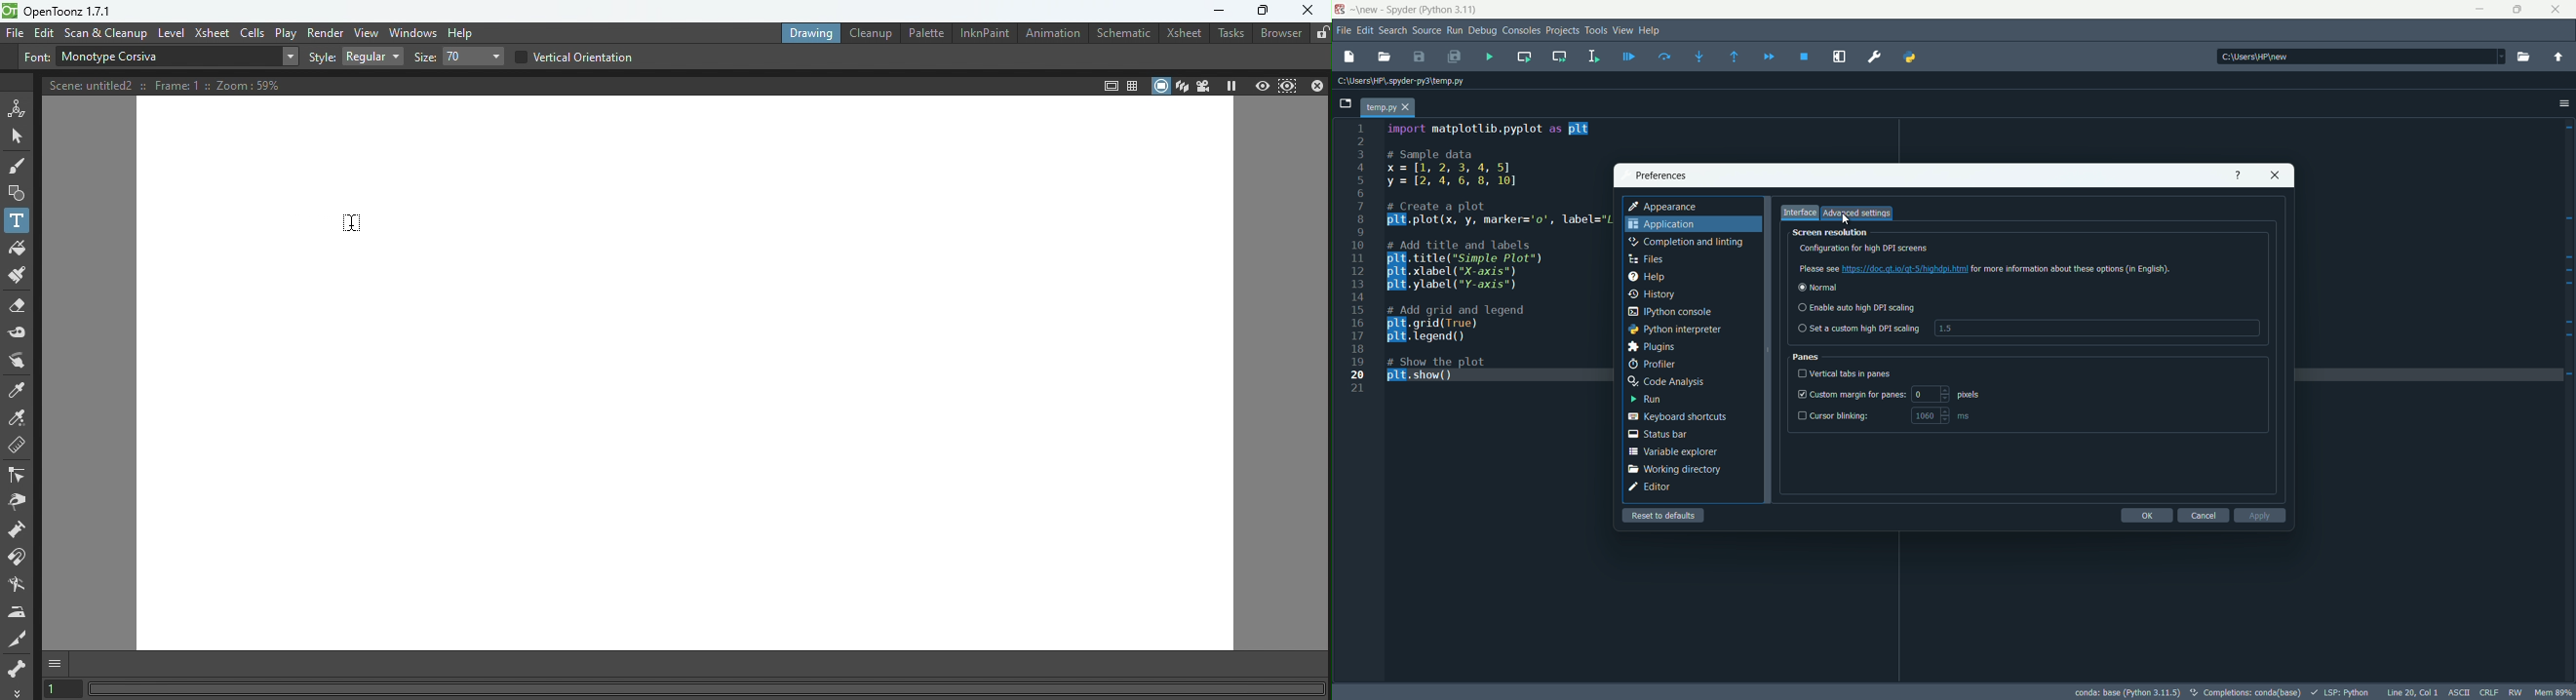  What do you see at coordinates (2147, 515) in the screenshot?
I see `ok` at bounding box center [2147, 515].